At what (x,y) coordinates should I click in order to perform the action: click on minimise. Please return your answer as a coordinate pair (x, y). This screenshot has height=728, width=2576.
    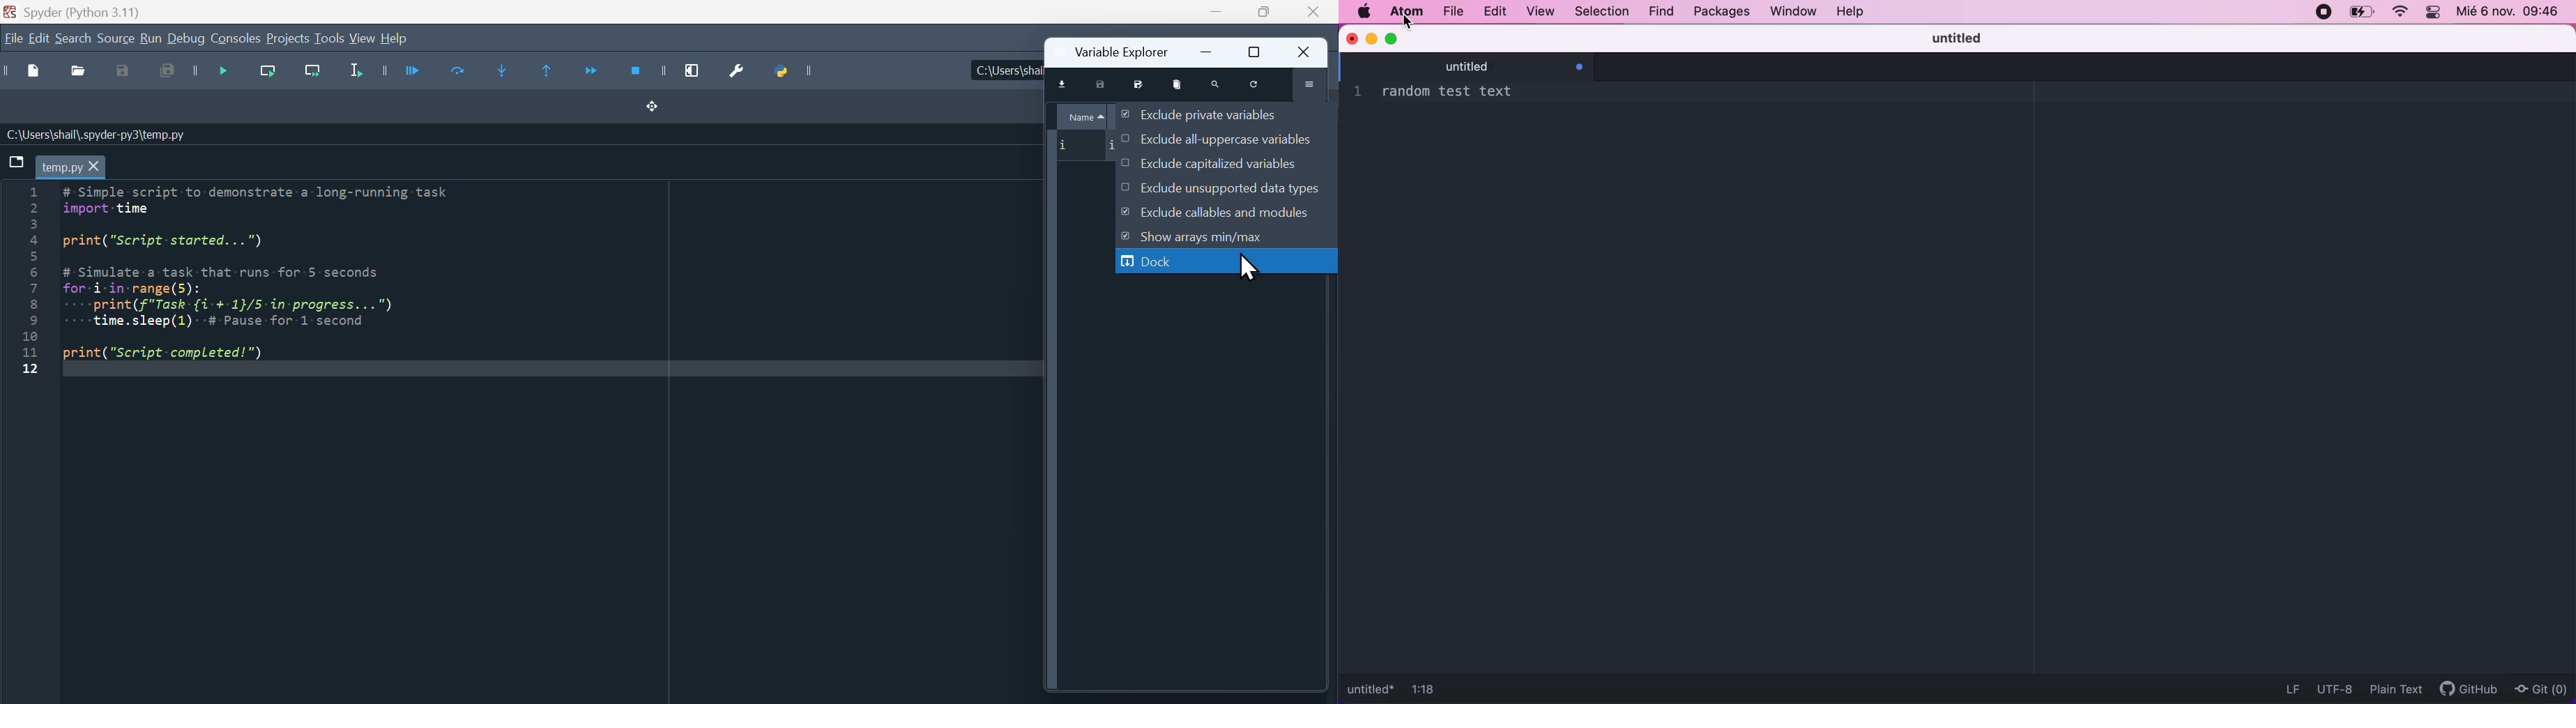
    Looking at the image, I should click on (1214, 12).